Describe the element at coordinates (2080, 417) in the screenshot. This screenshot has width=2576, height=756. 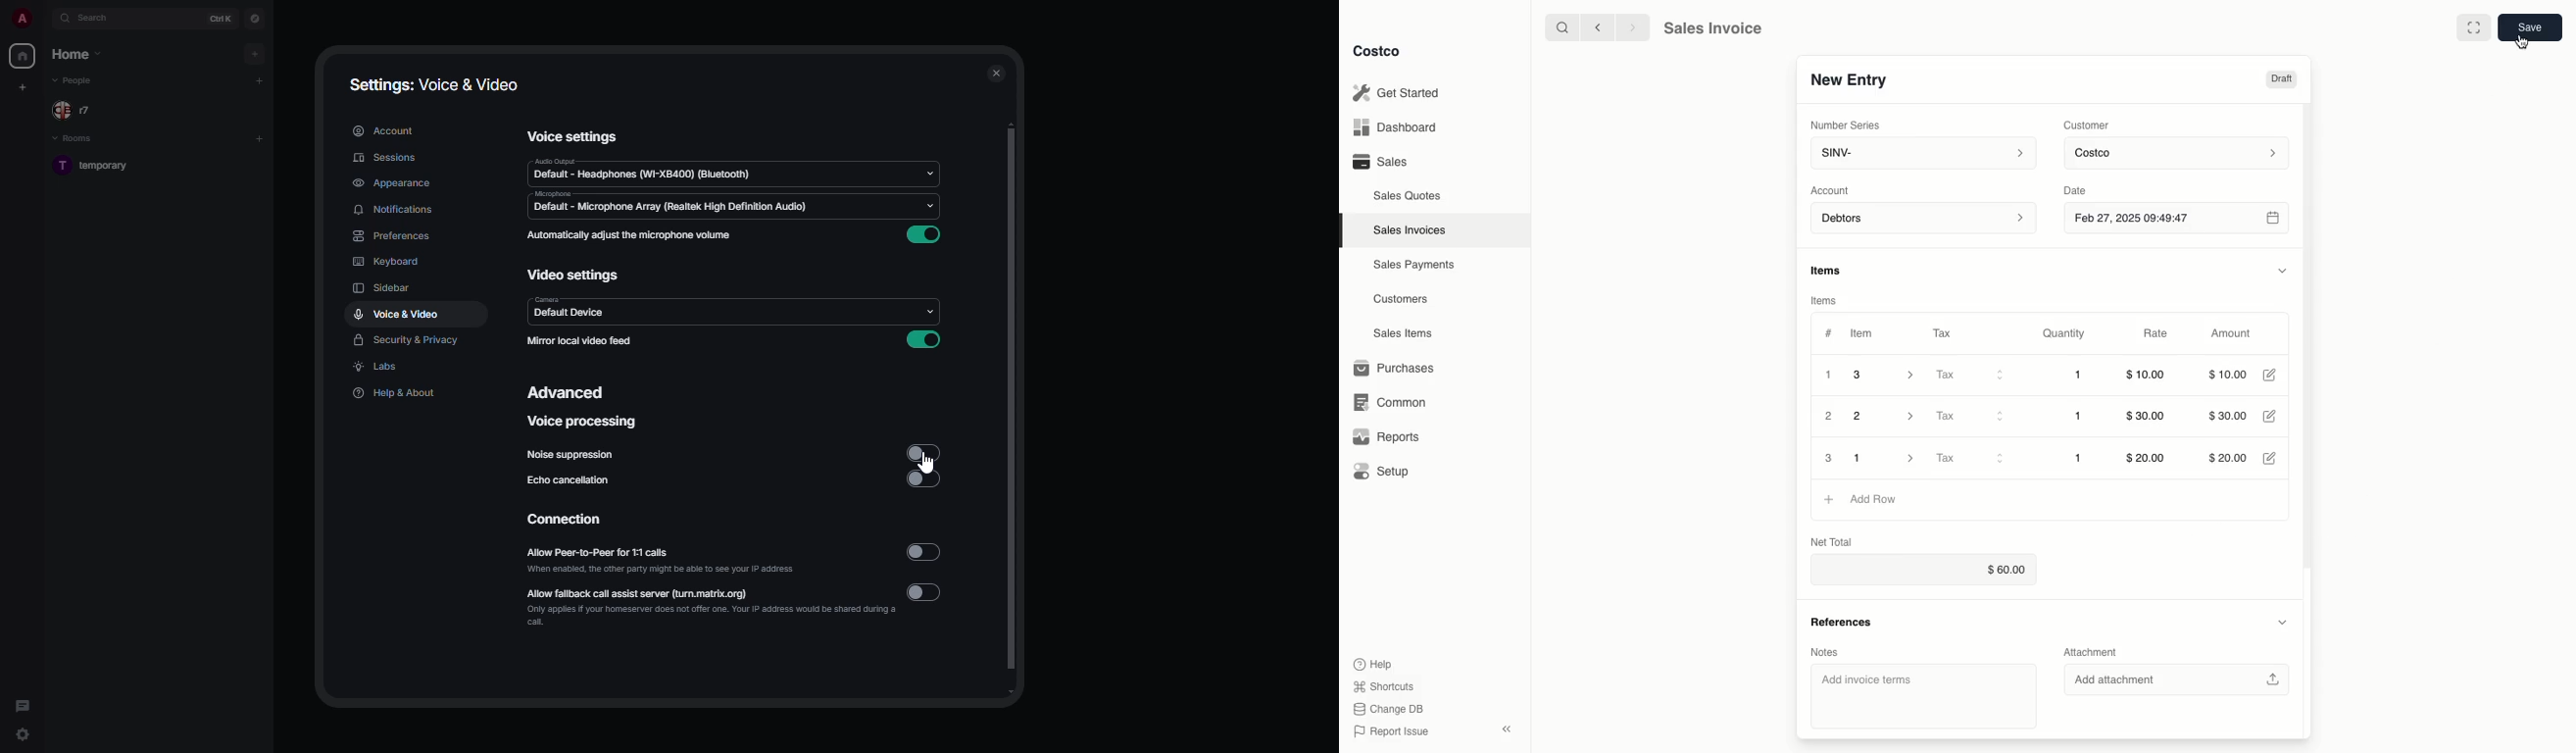
I see `1` at that location.